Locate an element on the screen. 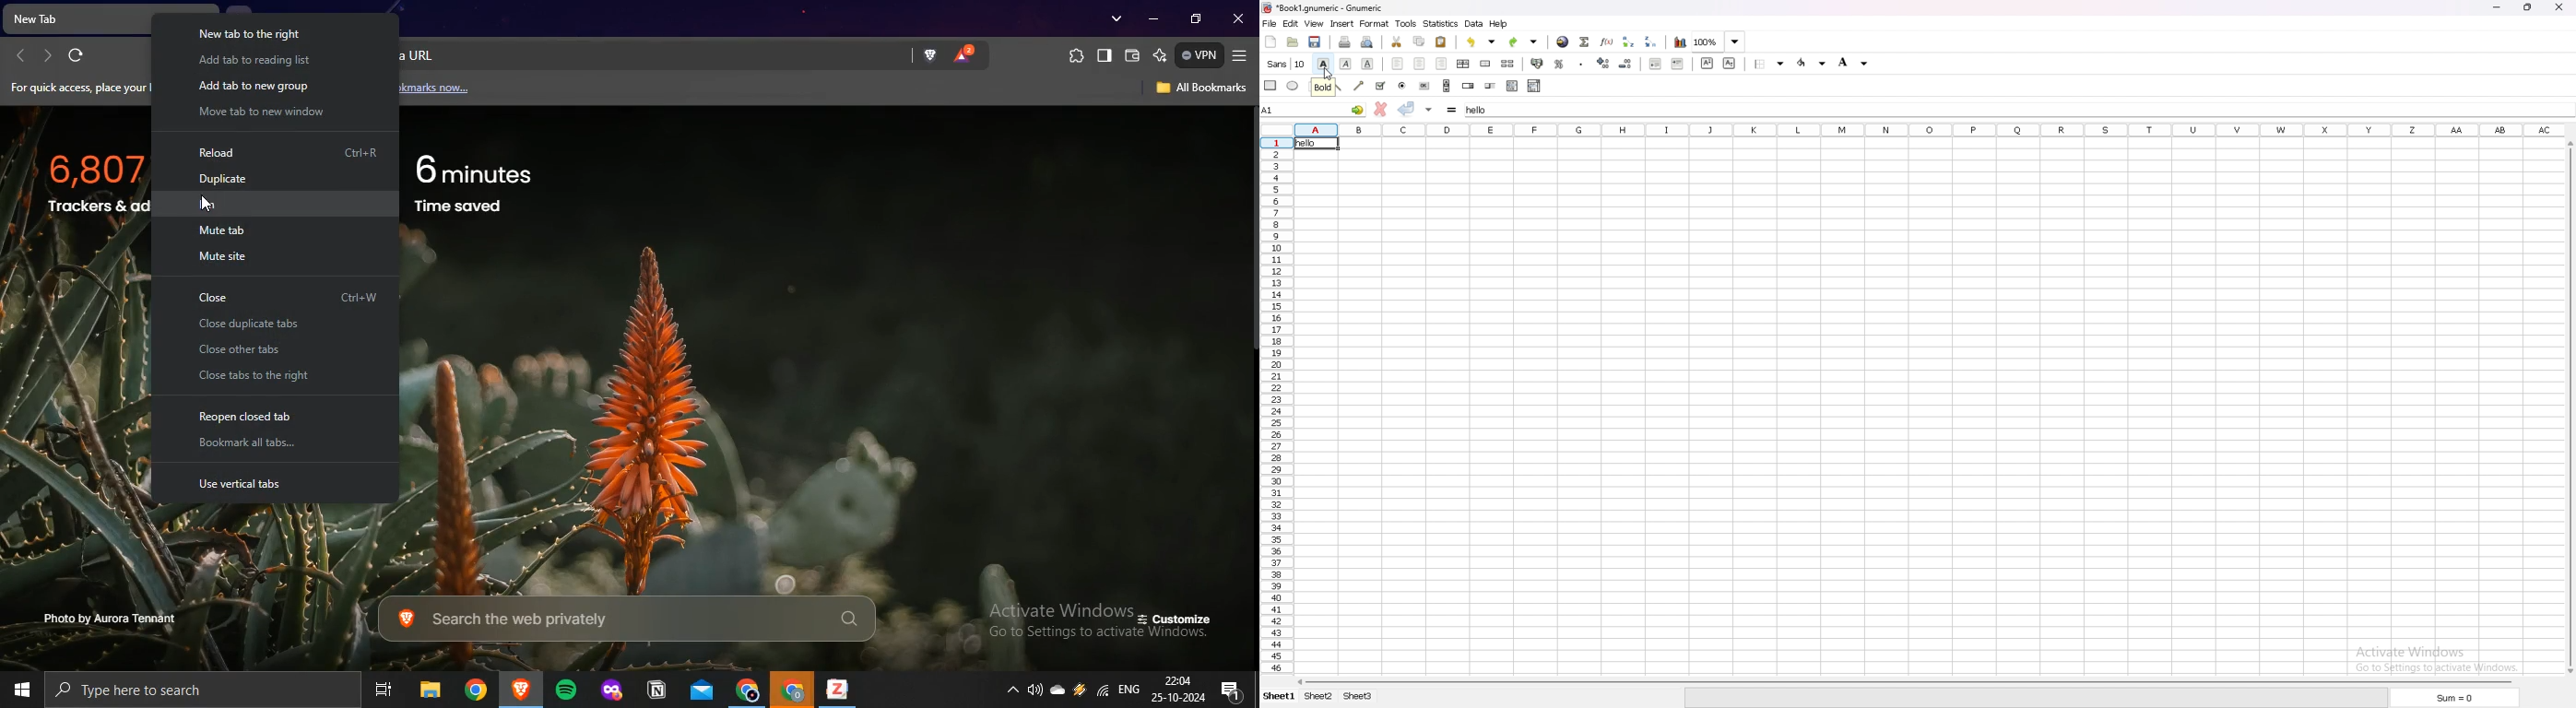 This screenshot has height=728, width=2576. insert is located at coordinates (1341, 24).